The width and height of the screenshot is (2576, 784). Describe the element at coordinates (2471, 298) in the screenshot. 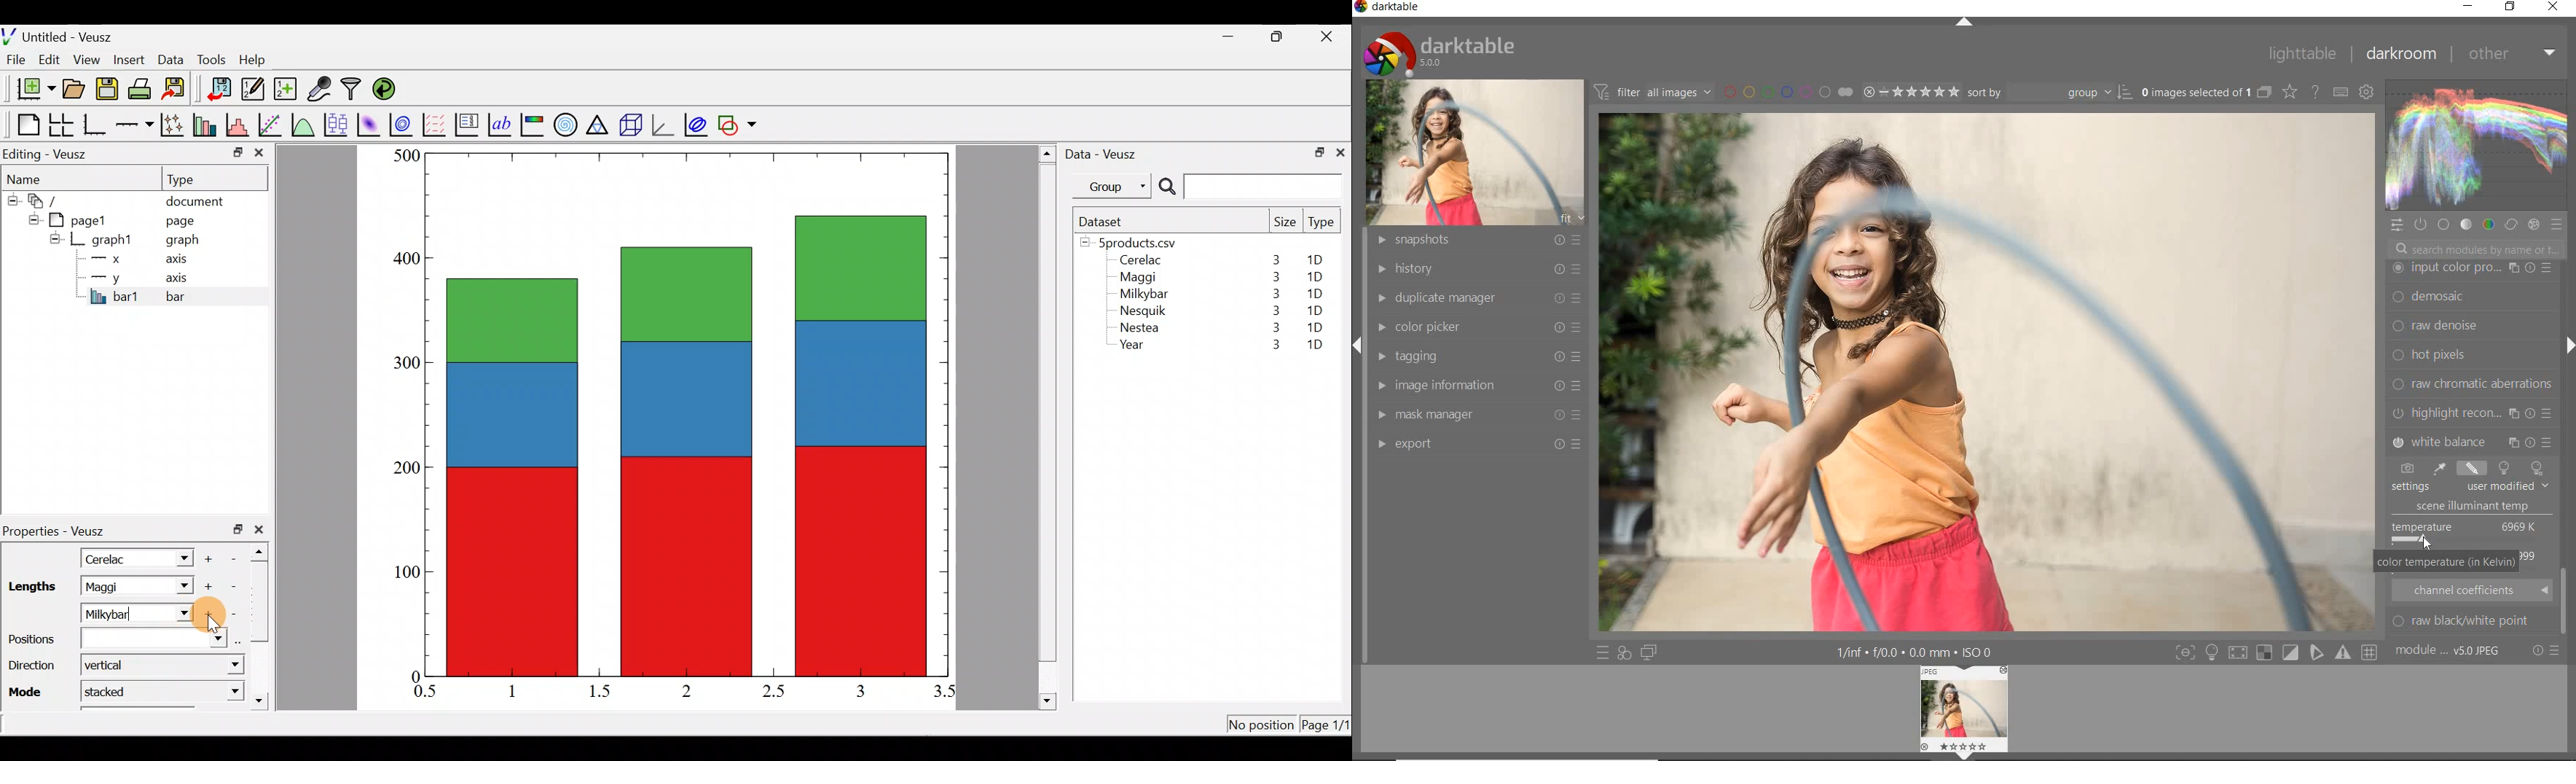

I see `framing` at that location.